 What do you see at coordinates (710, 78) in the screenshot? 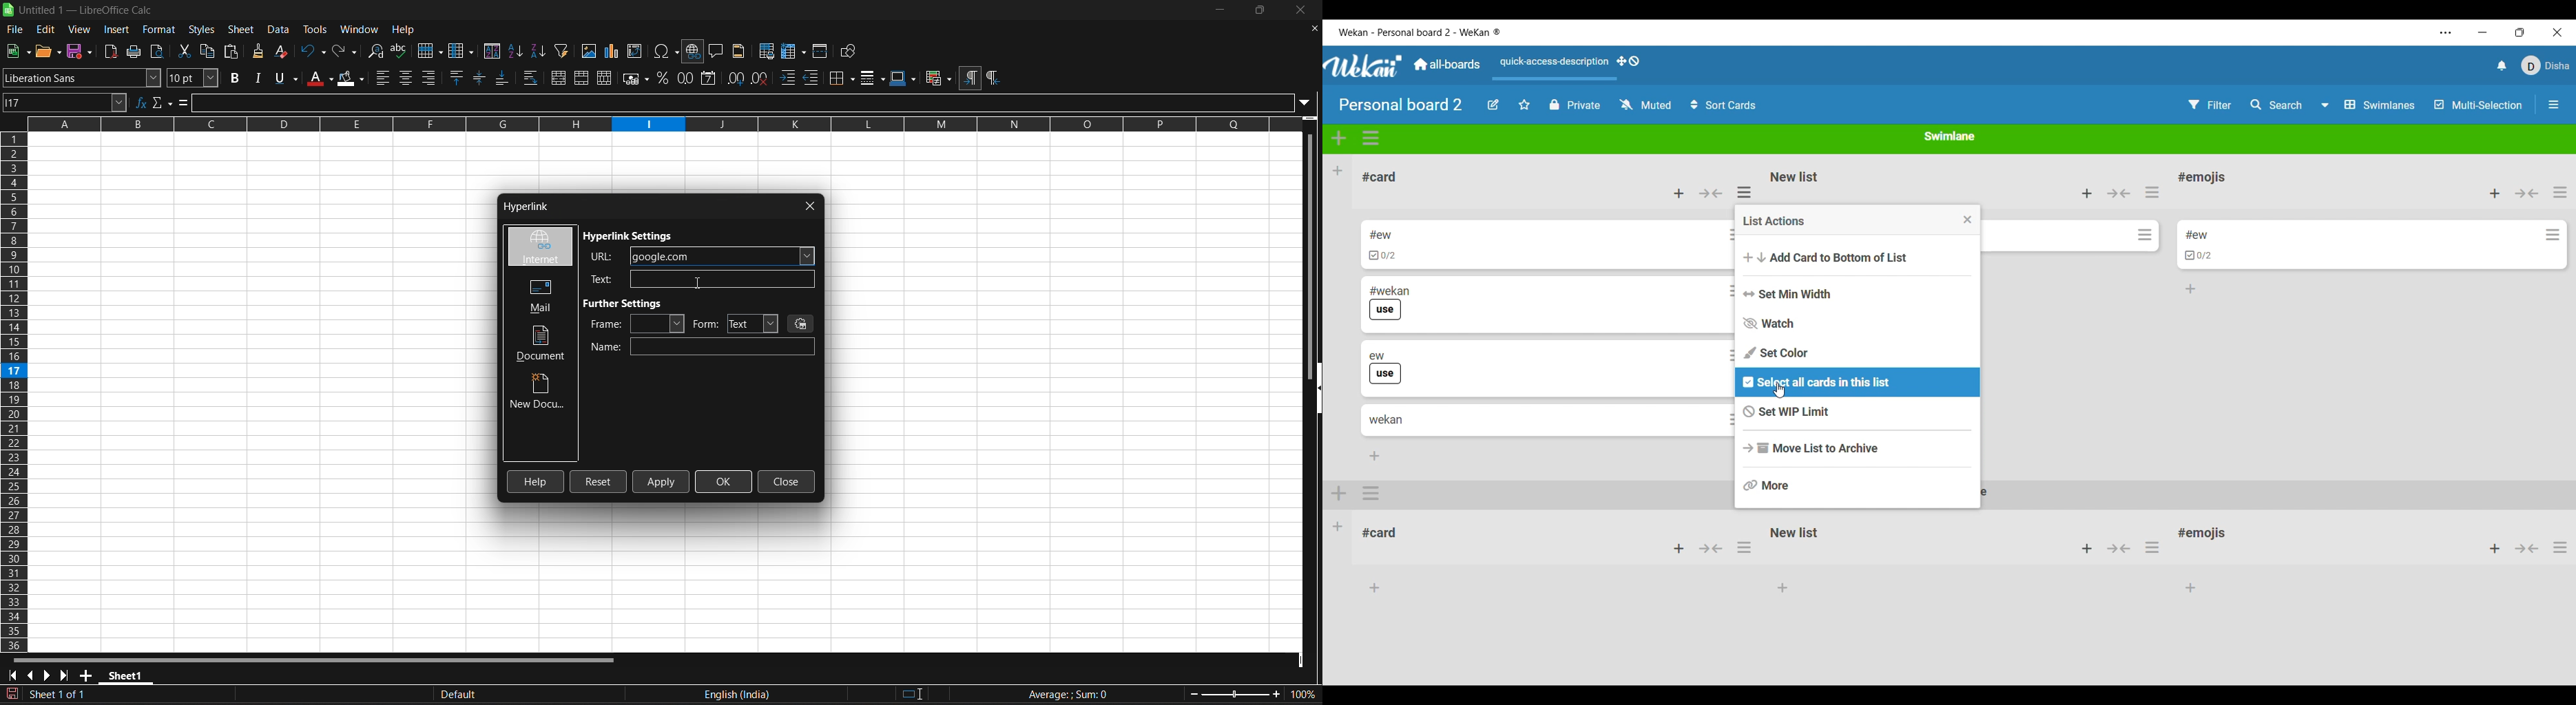
I see `format as date` at bounding box center [710, 78].